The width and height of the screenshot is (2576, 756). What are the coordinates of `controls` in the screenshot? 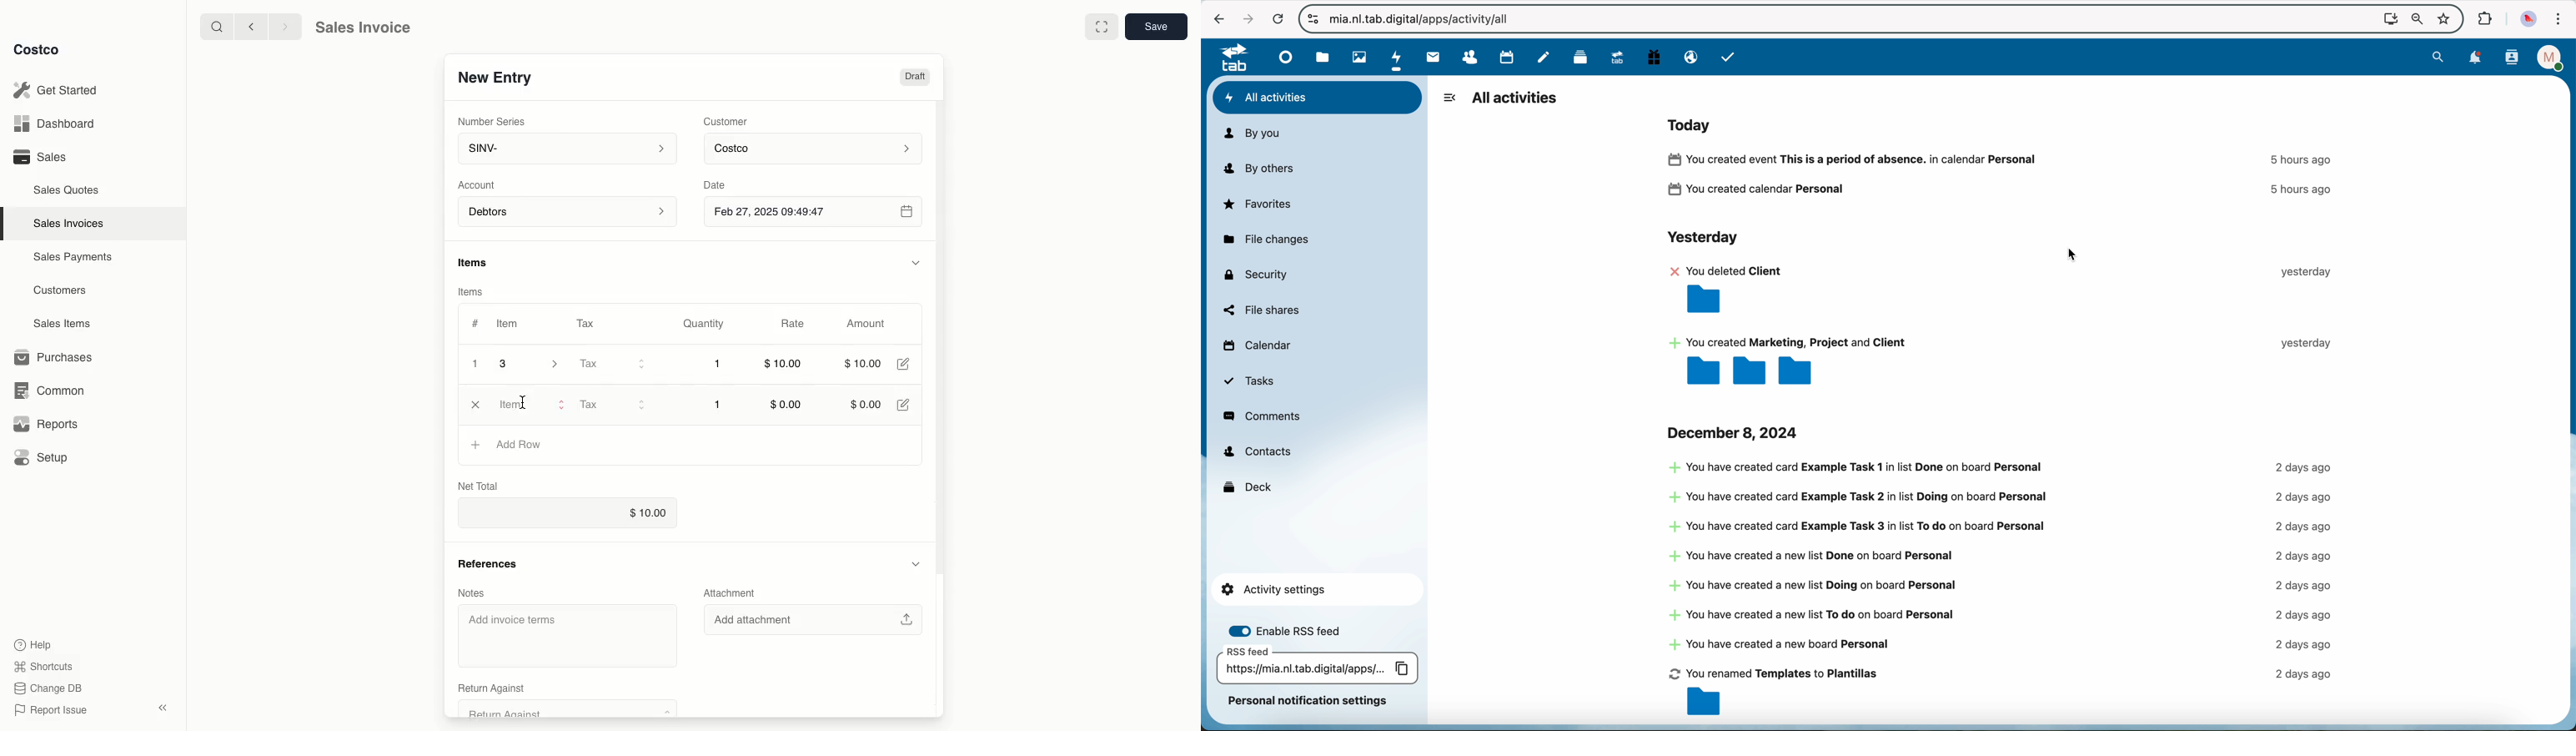 It's located at (1313, 18).